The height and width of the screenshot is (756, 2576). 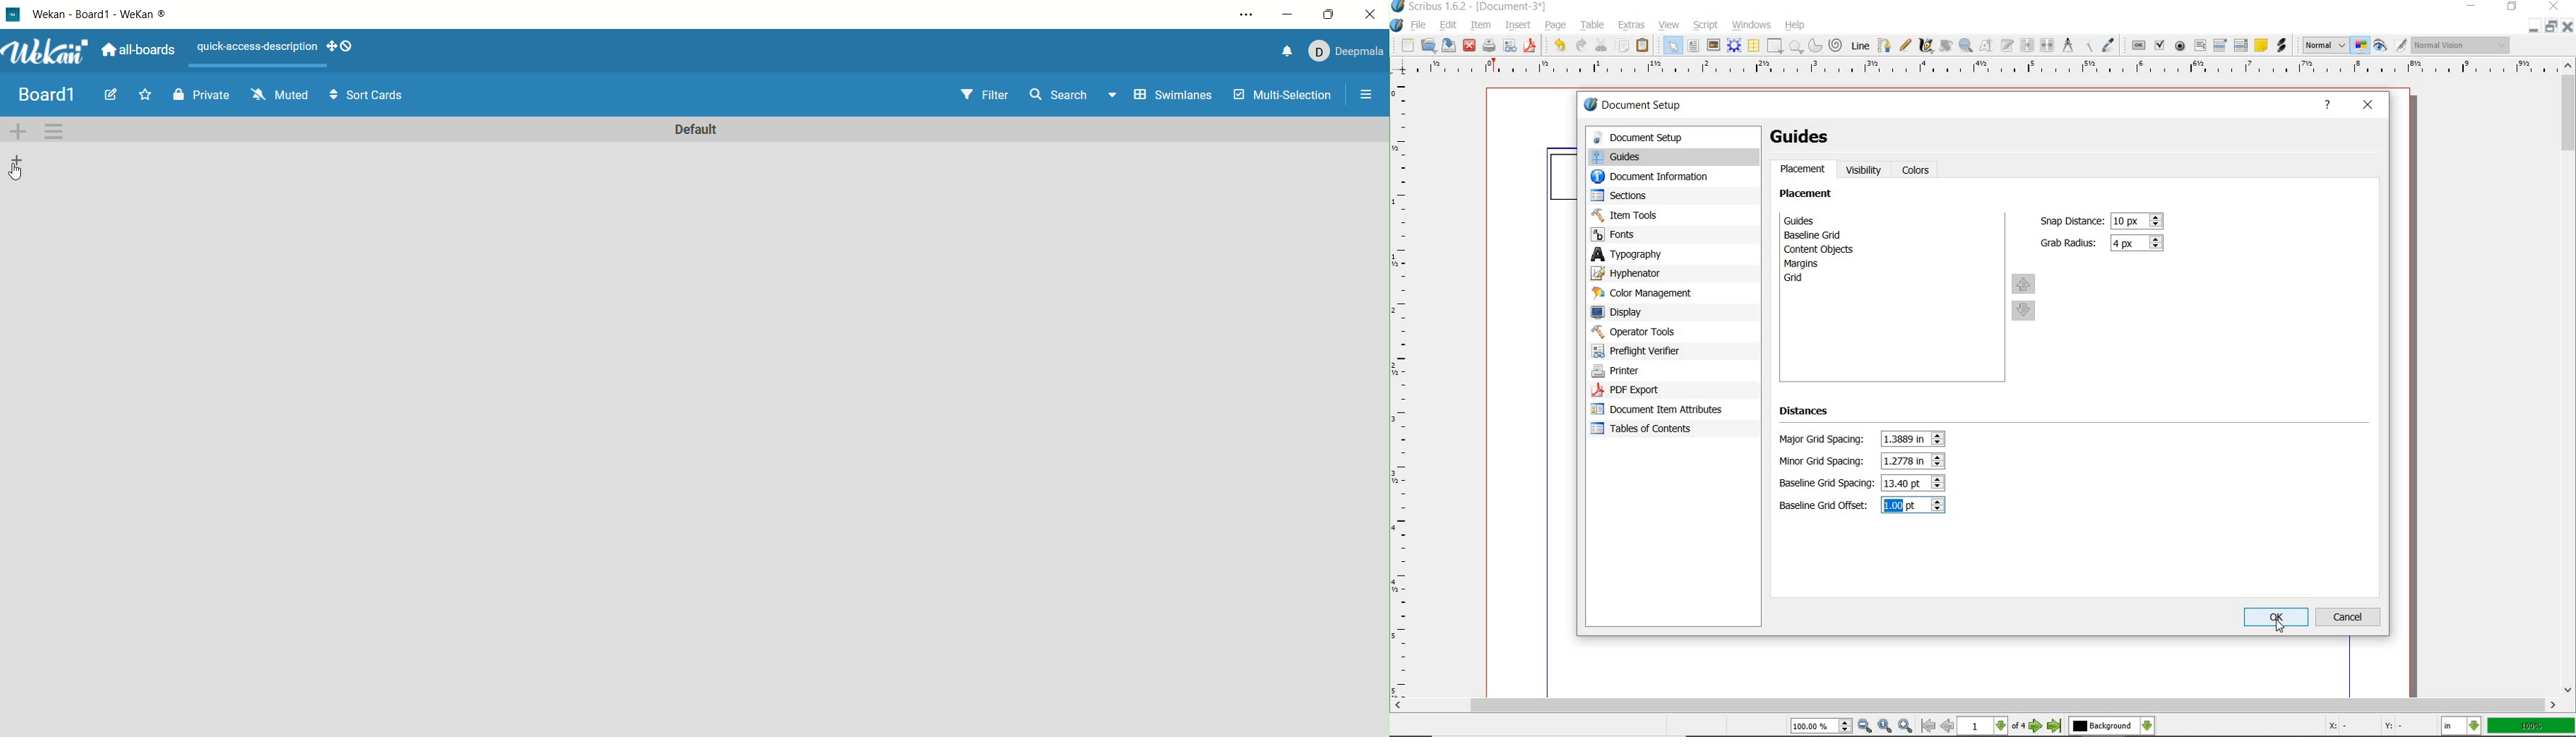 What do you see at coordinates (1803, 171) in the screenshot?
I see `placement` at bounding box center [1803, 171].